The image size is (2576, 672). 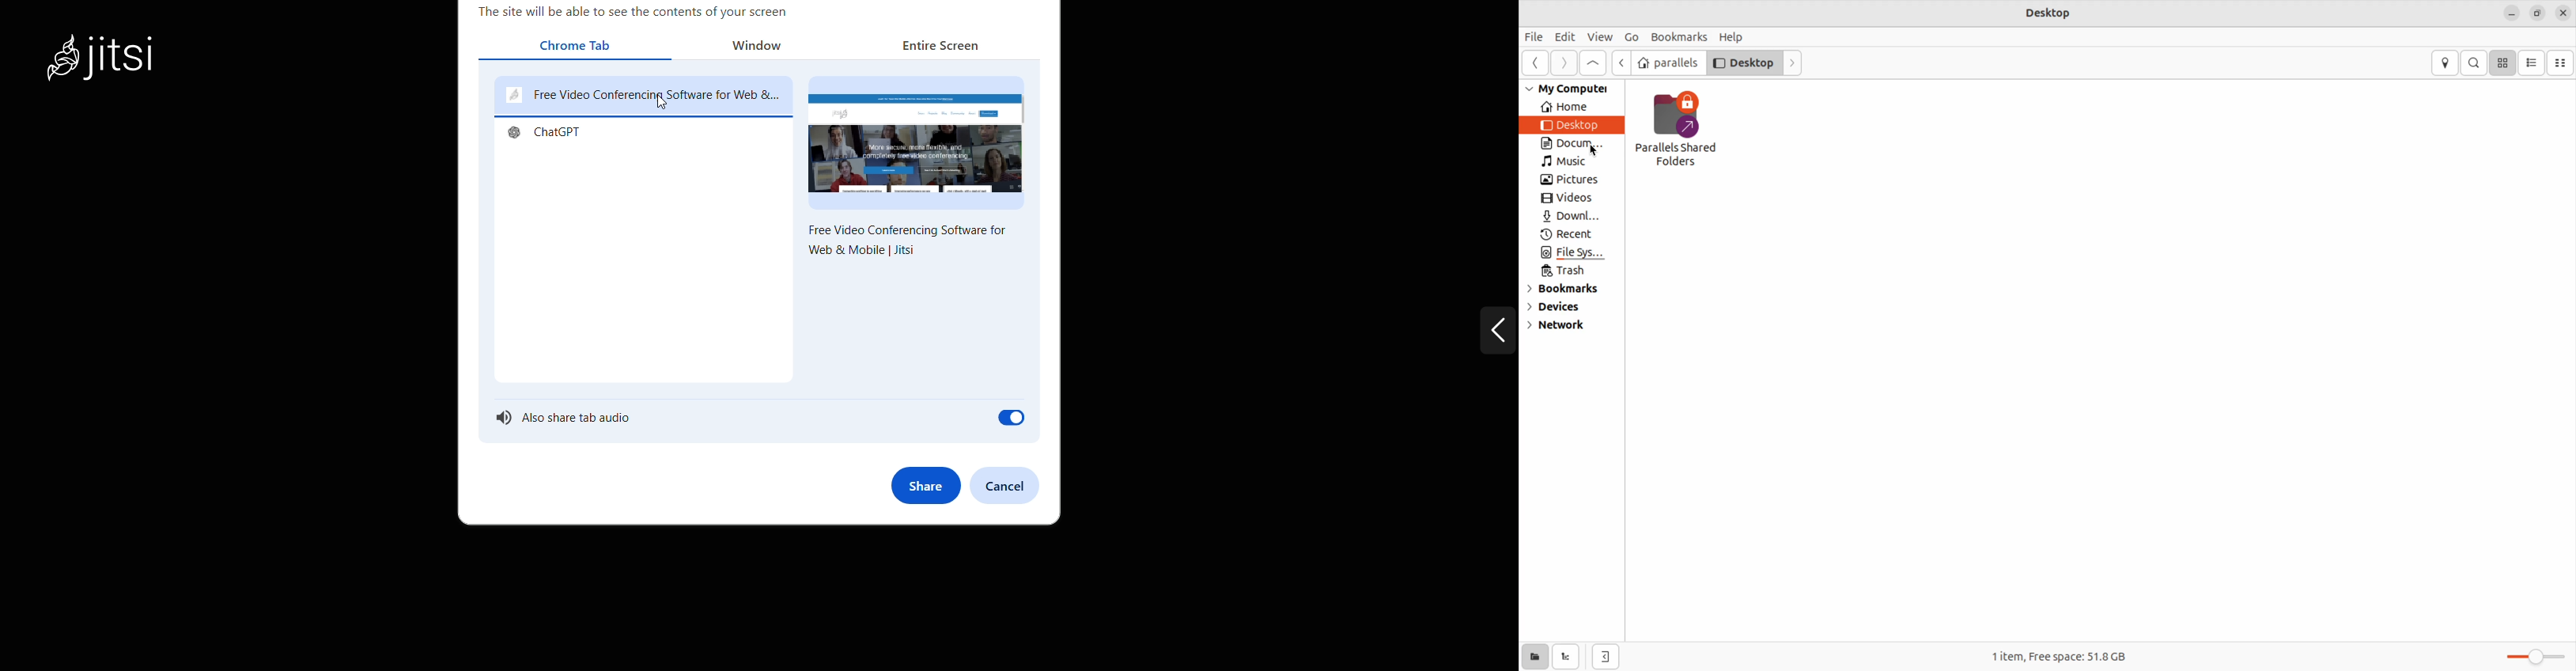 I want to click on Chrome Tab, so click(x=579, y=46).